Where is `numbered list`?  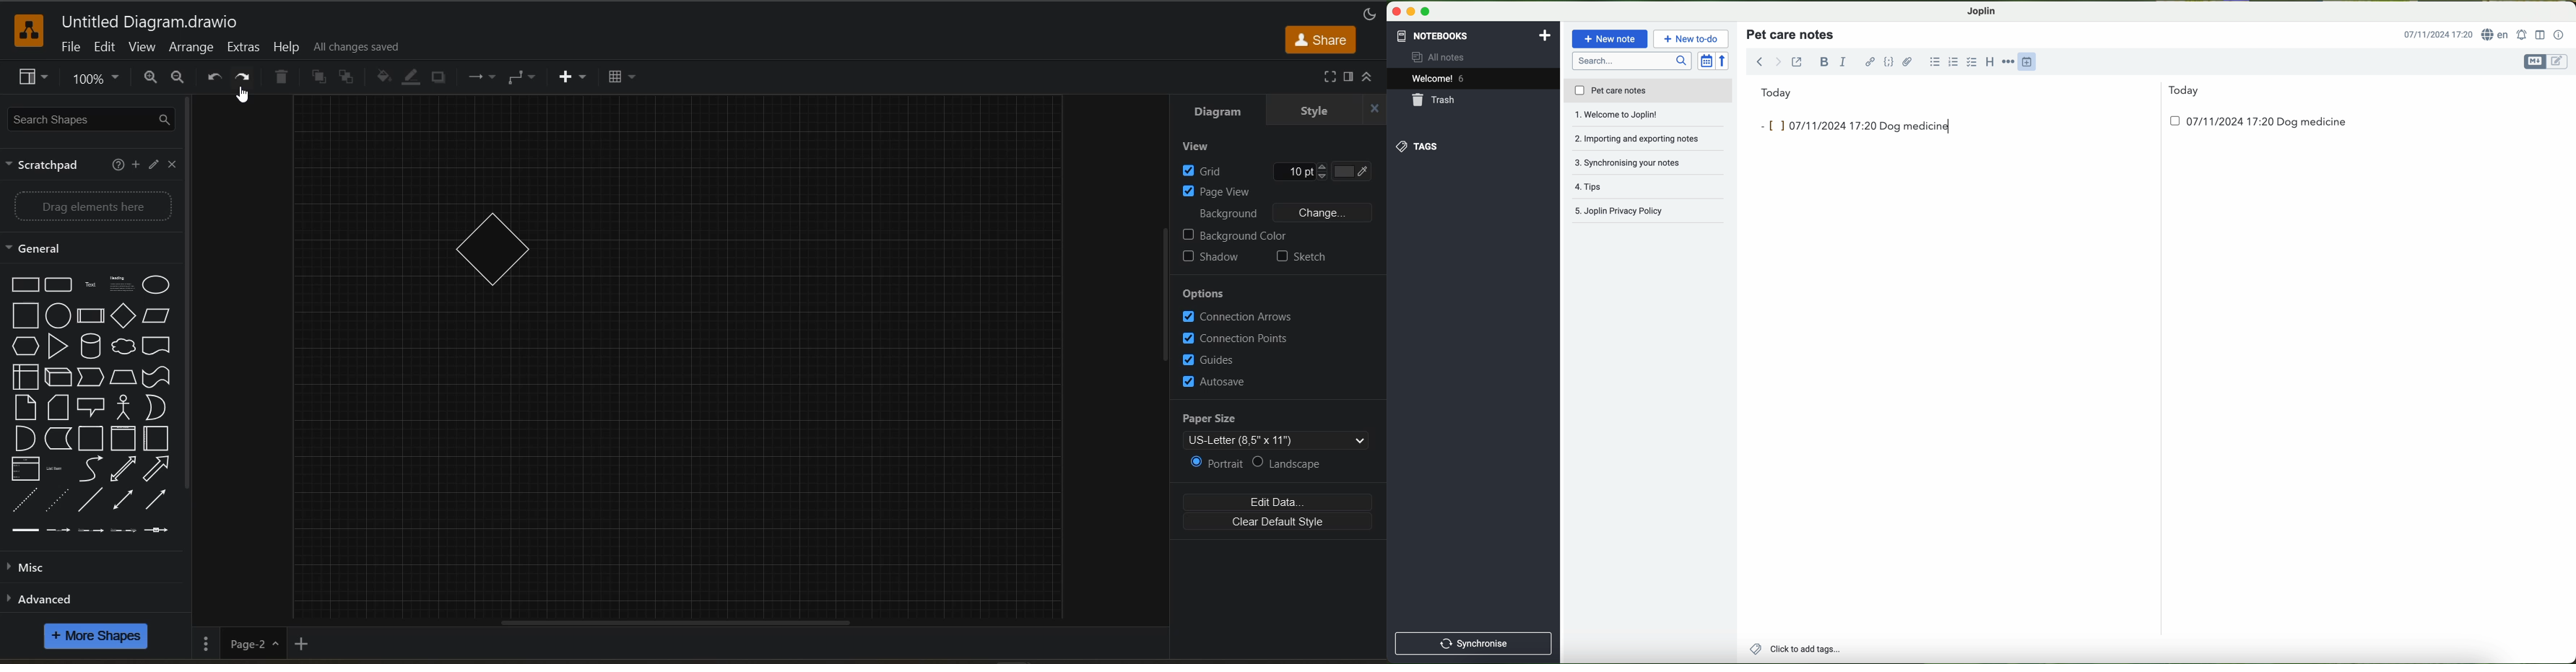
numbered list is located at coordinates (1953, 62).